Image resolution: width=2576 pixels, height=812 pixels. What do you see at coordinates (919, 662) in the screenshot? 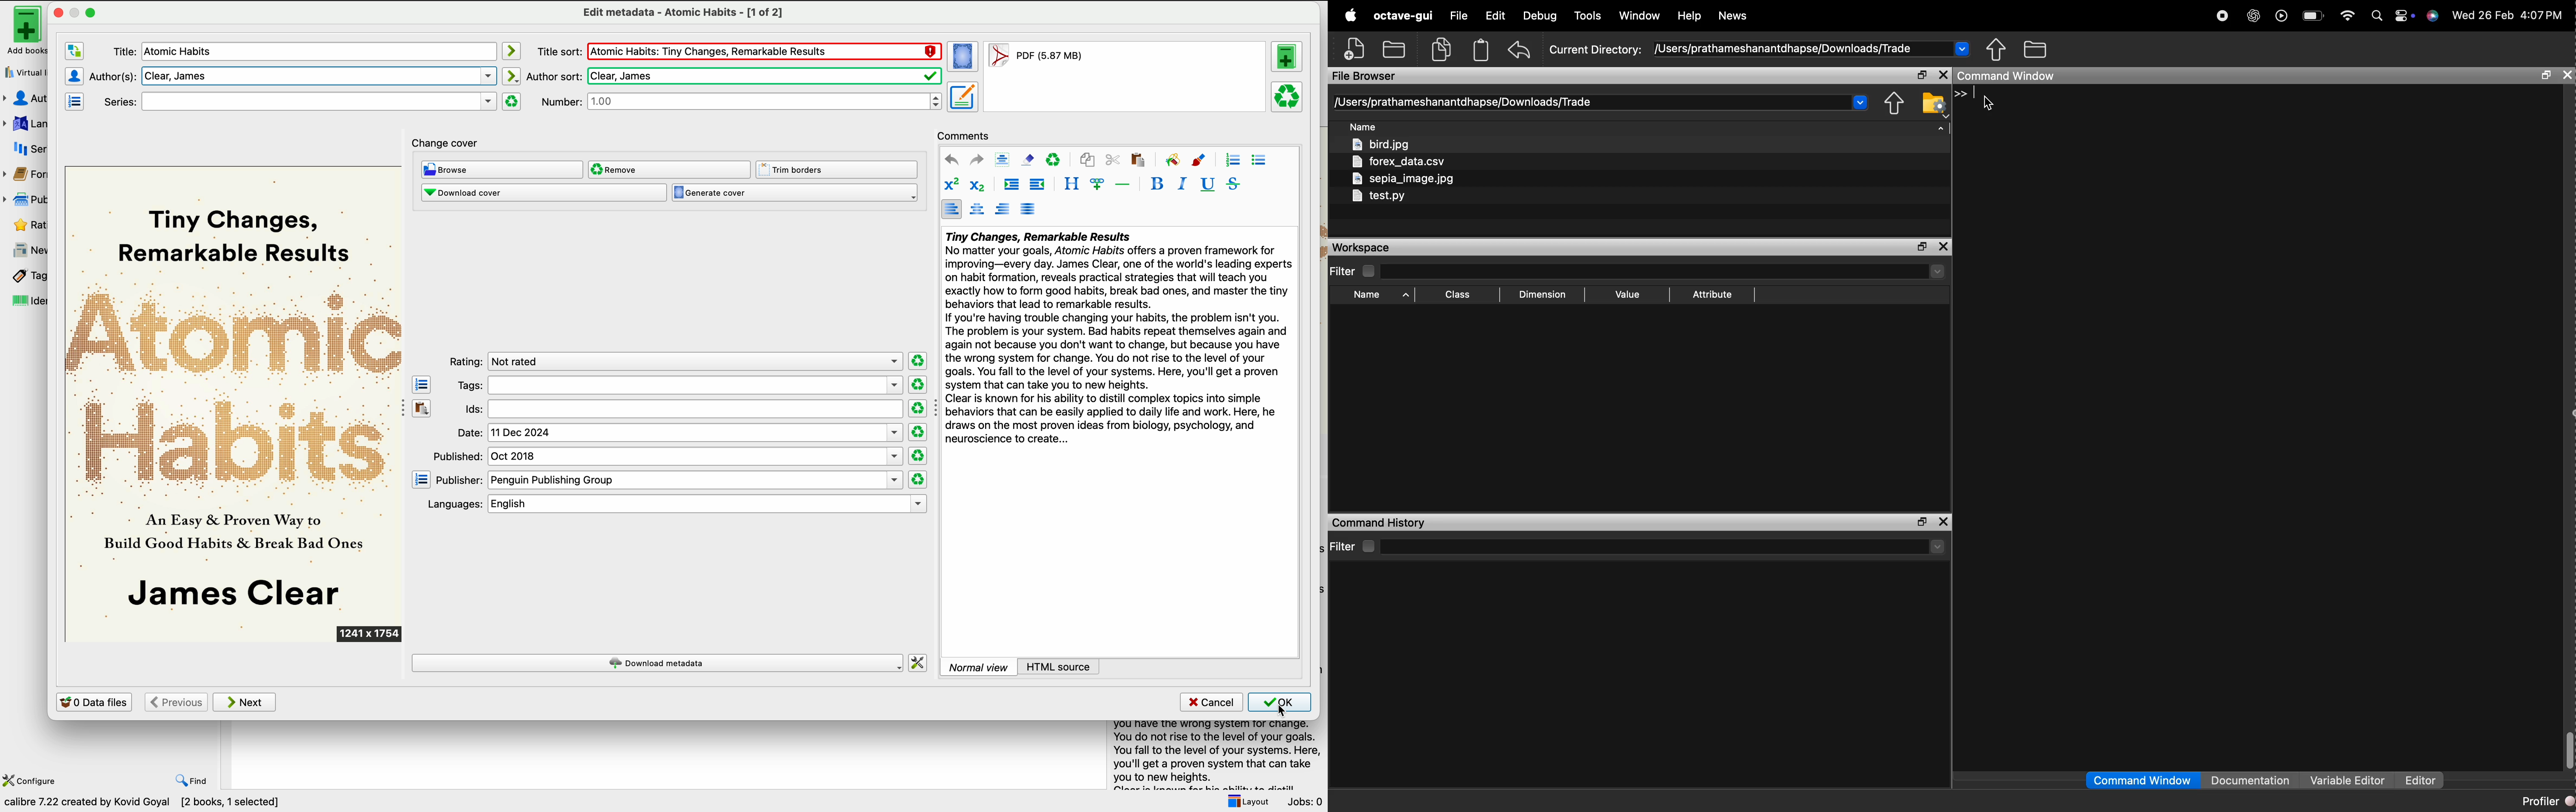
I see `change how calibre downloads metadata` at bounding box center [919, 662].